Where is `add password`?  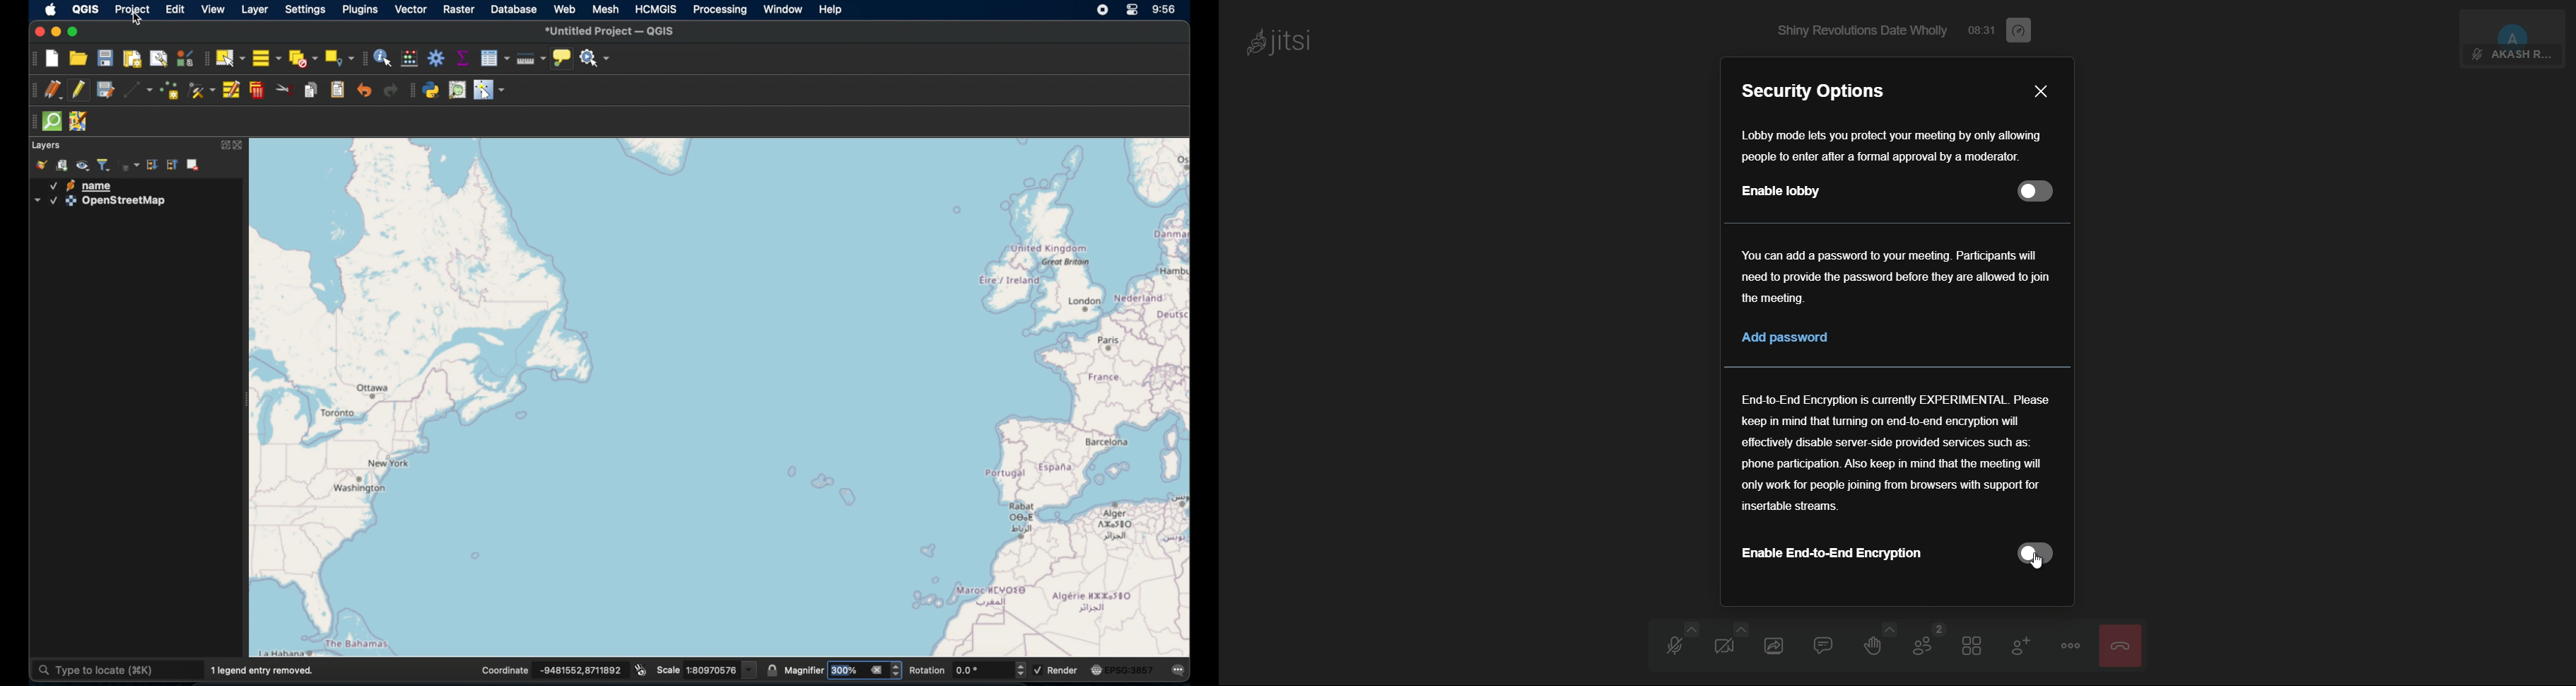 add password is located at coordinates (1786, 337).